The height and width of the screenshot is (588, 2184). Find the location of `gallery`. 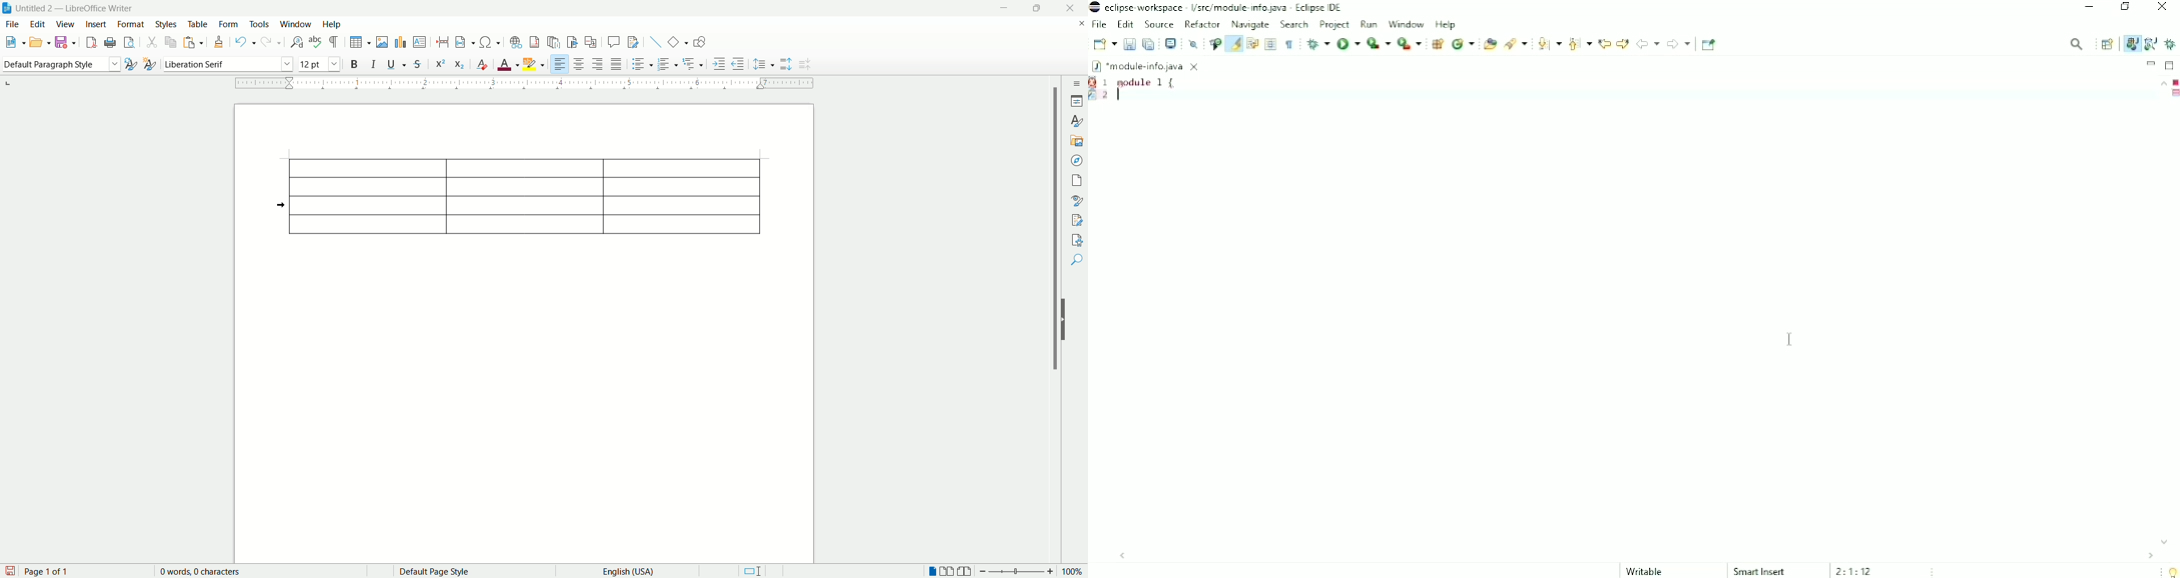

gallery is located at coordinates (1077, 142).